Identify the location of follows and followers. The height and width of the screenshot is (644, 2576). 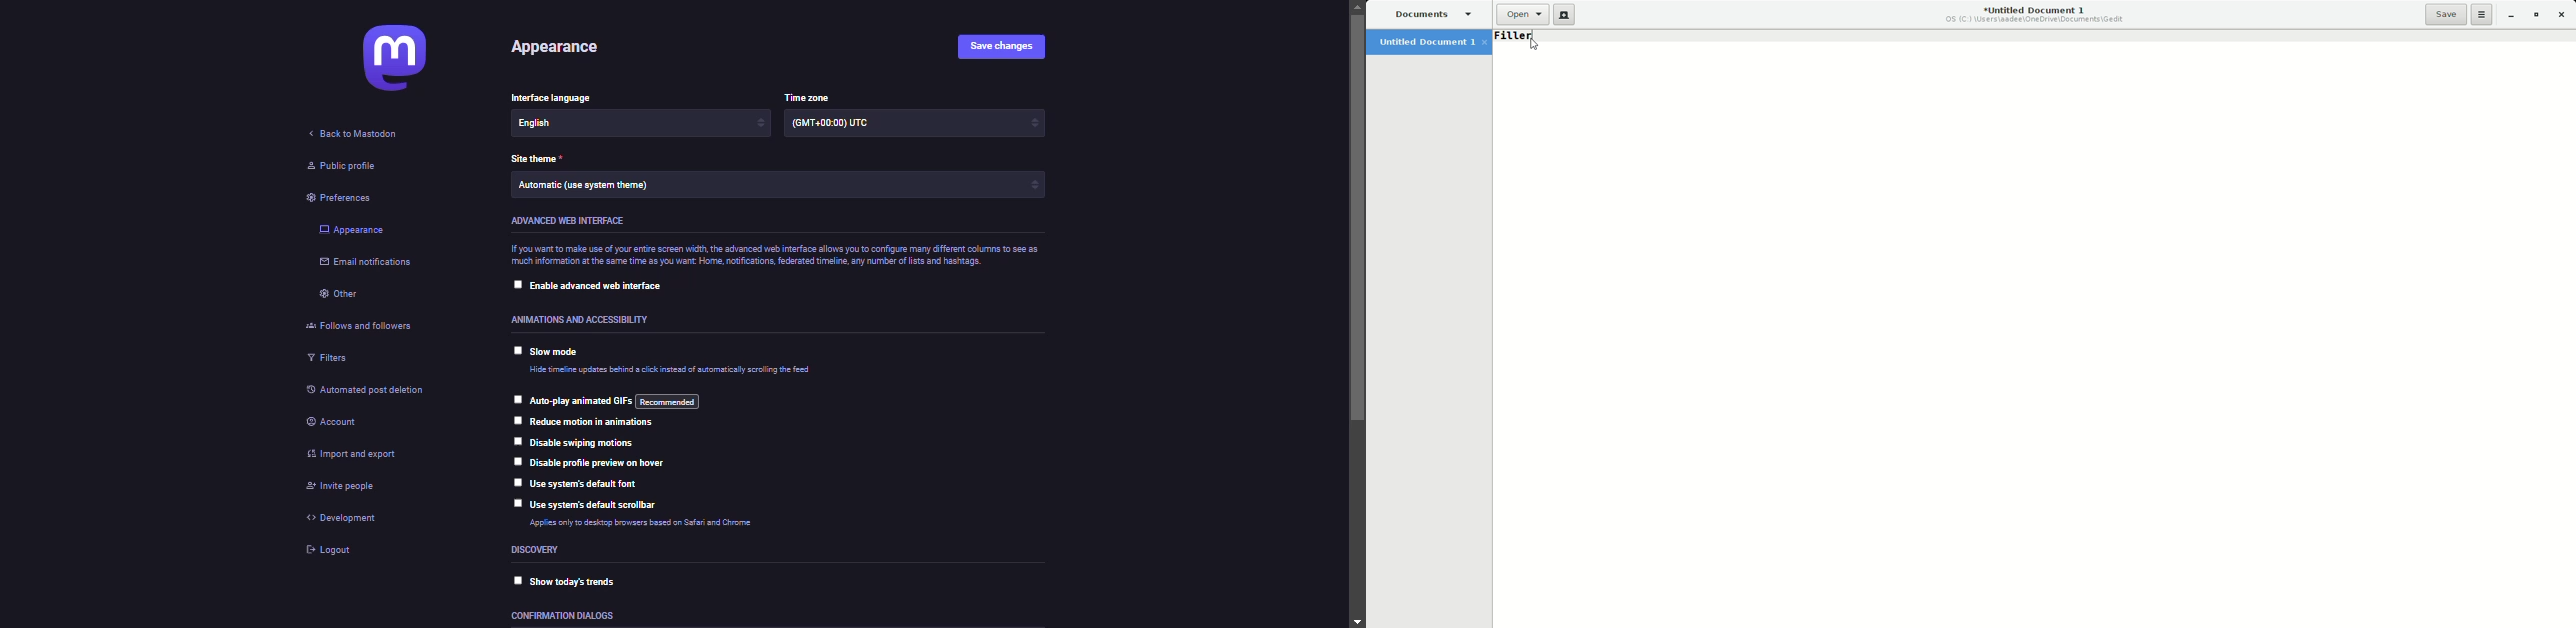
(360, 327).